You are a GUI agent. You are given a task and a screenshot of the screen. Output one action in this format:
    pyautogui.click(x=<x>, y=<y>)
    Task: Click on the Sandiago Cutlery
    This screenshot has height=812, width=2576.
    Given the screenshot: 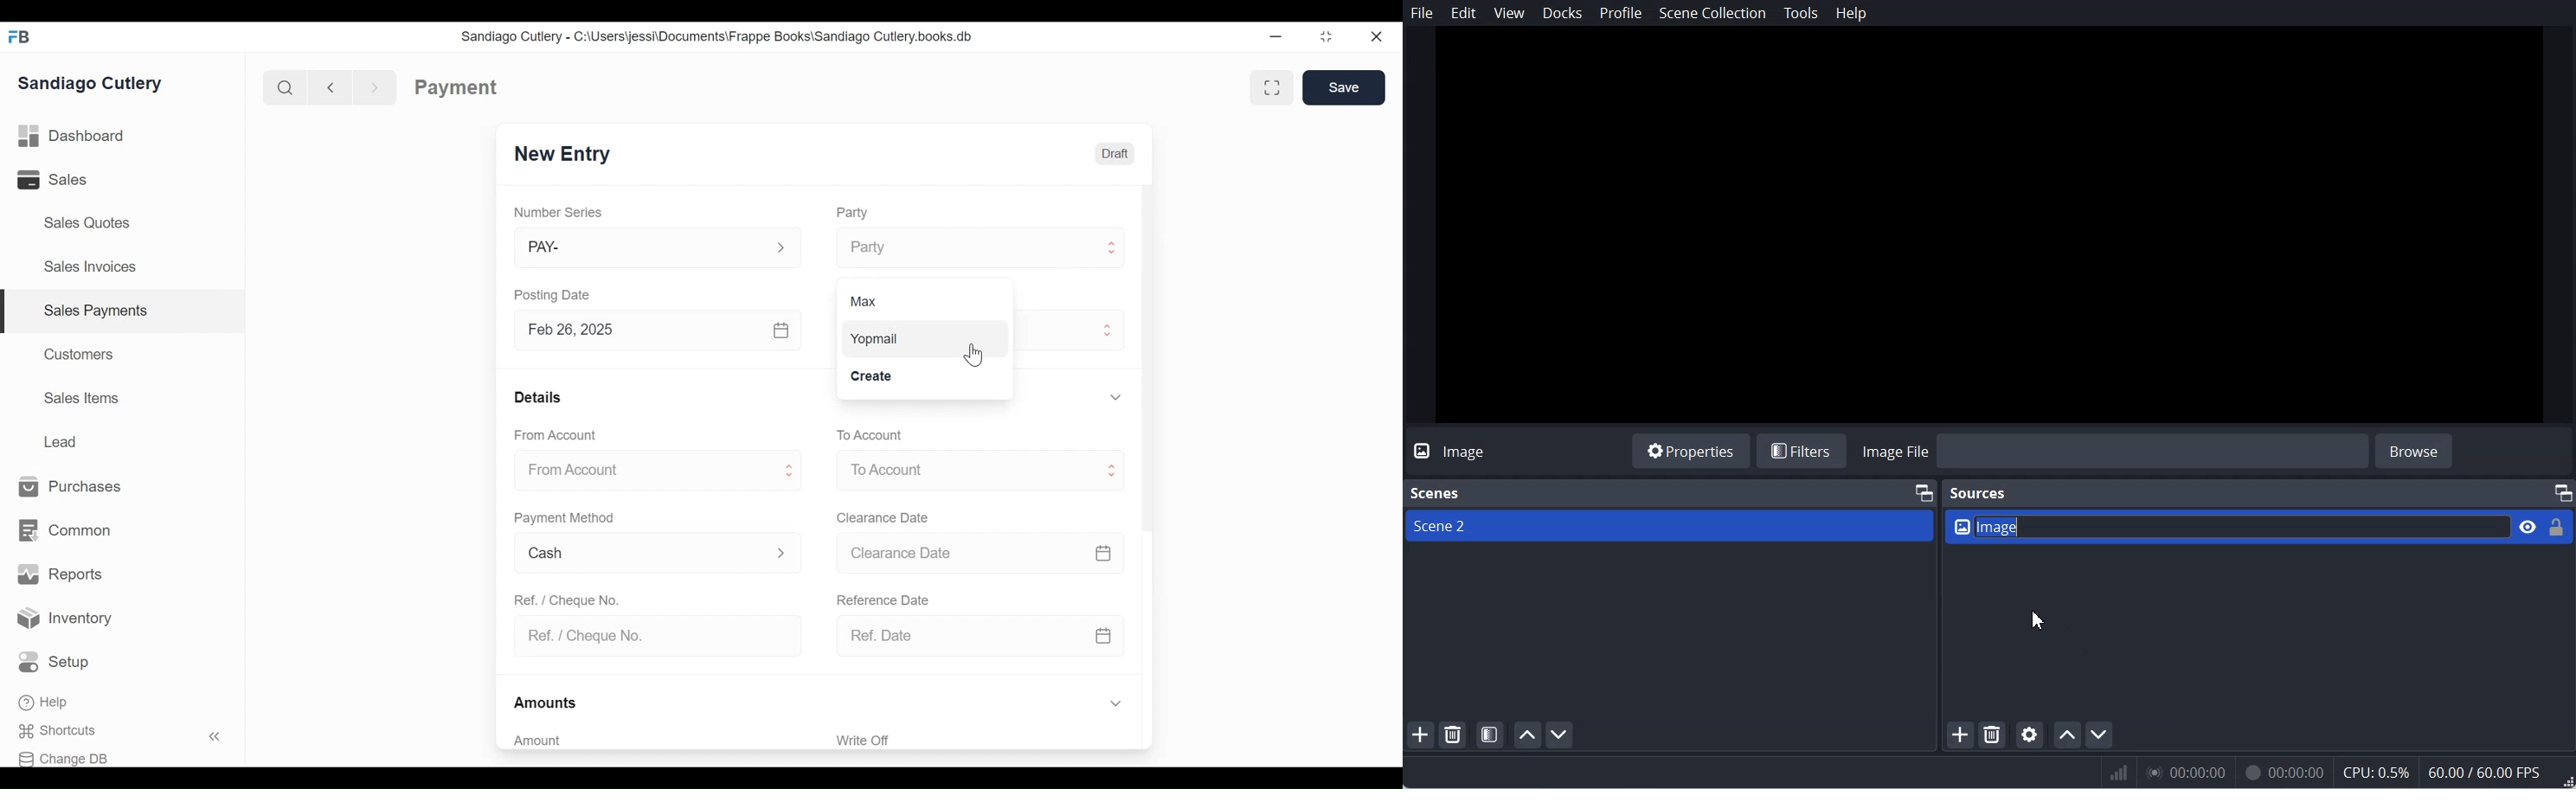 What is the action you would take?
    pyautogui.click(x=93, y=83)
    